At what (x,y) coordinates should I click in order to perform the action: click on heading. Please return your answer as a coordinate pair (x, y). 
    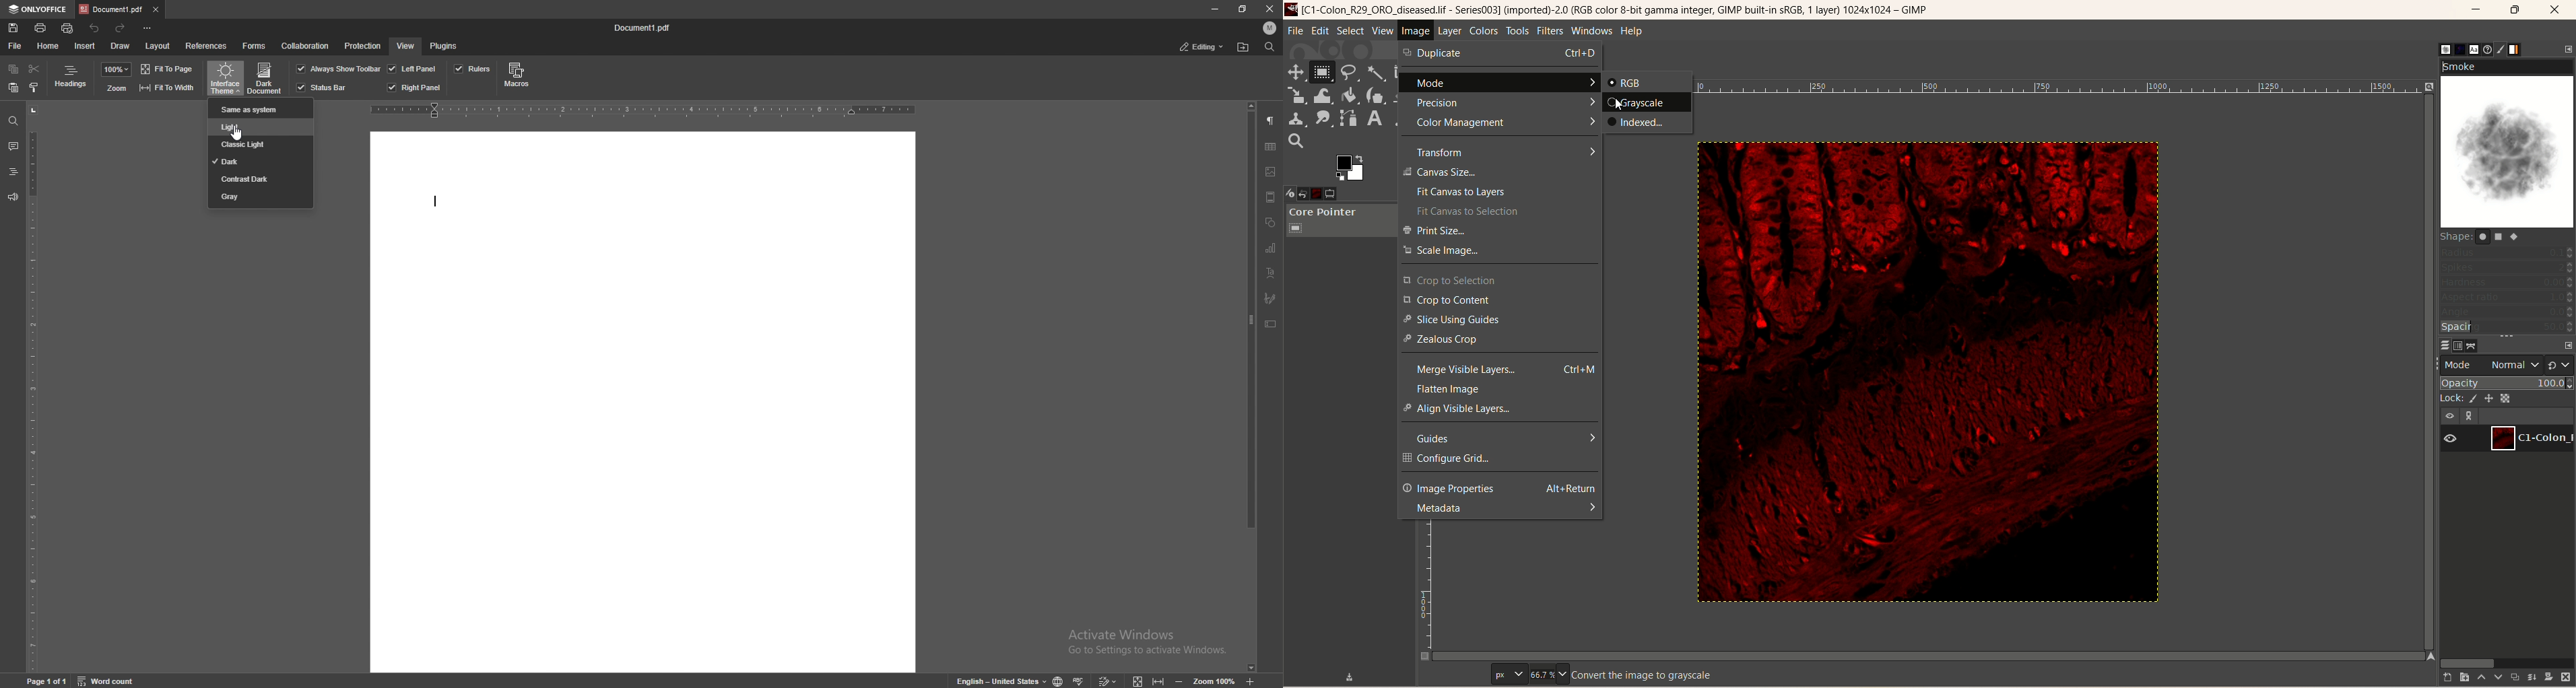
    Looking at the image, I should click on (13, 172).